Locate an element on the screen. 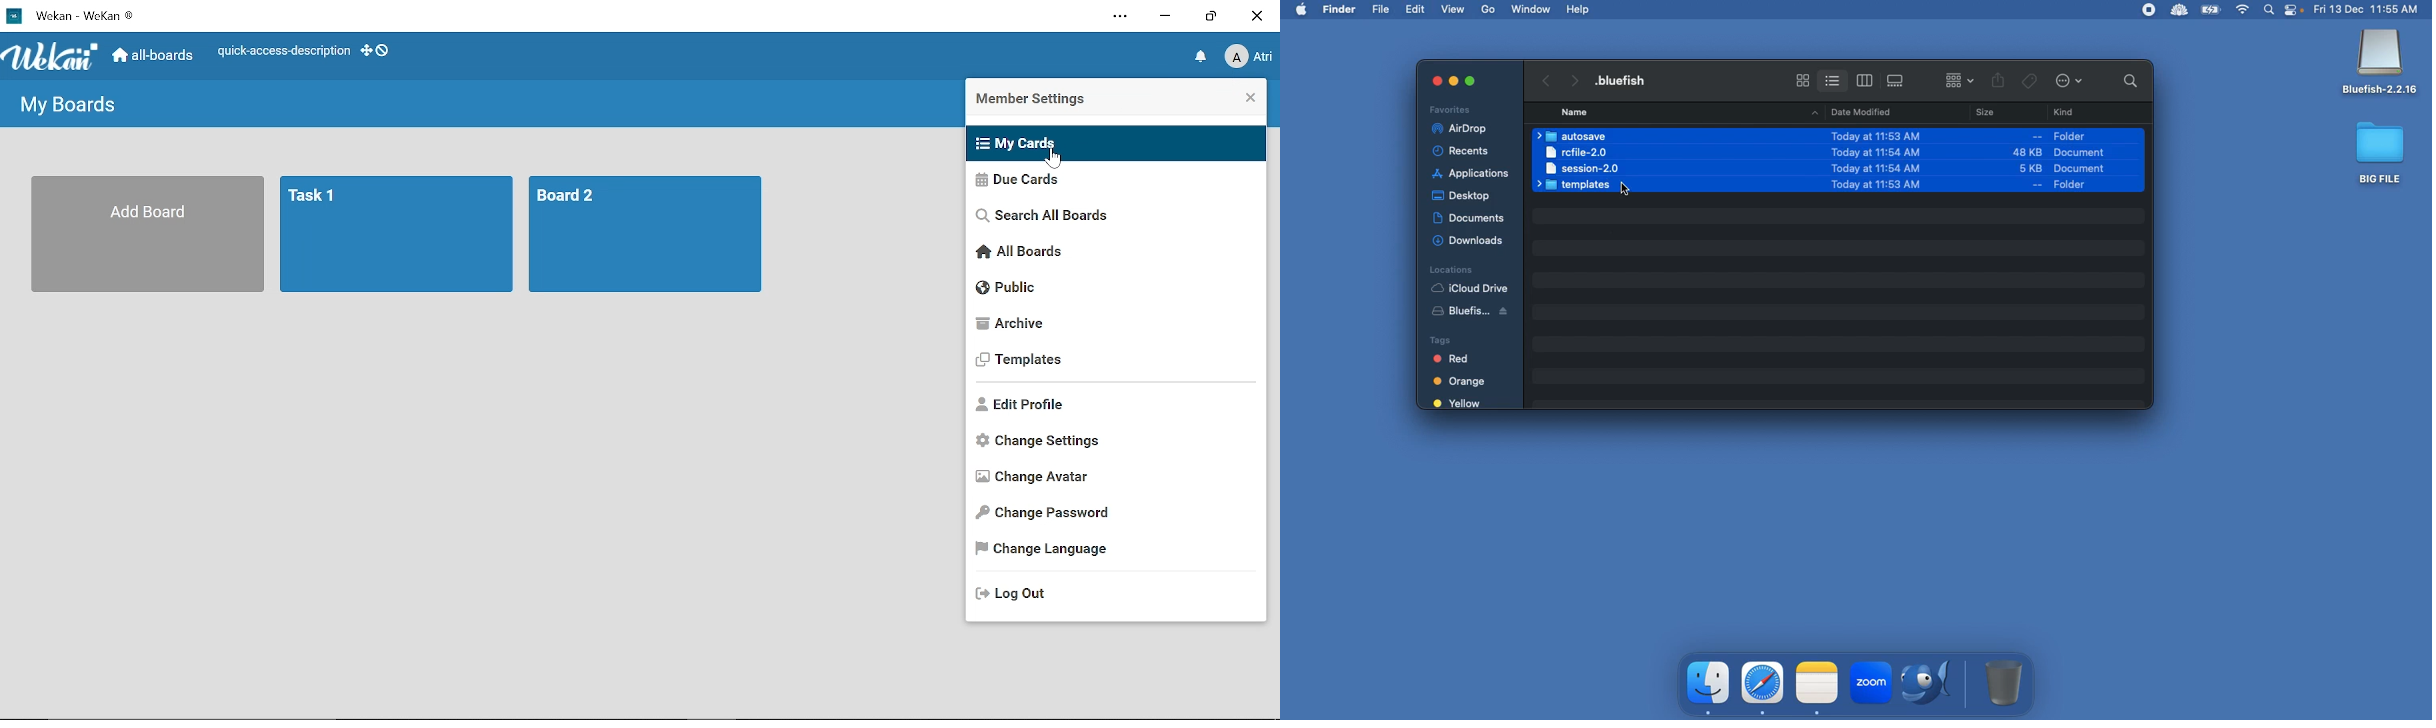  date modified is located at coordinates (1863, 158).